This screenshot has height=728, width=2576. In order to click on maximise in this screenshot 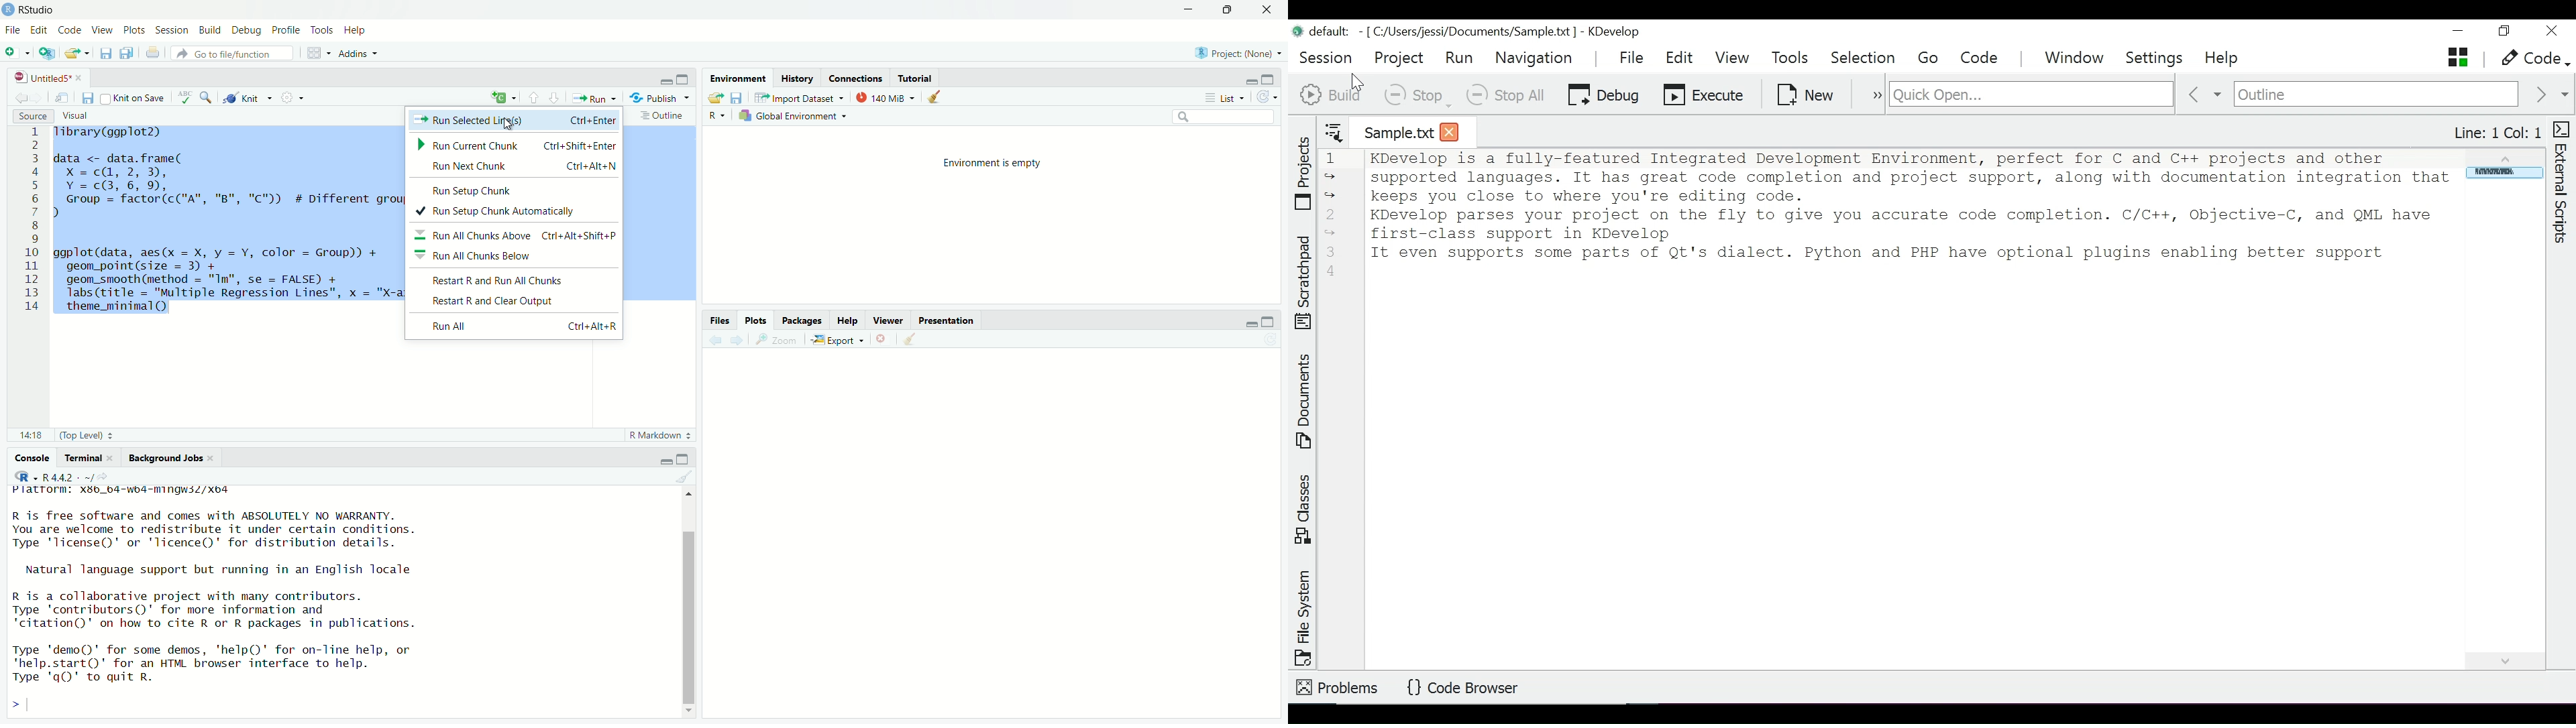, I will do `click(690, 457)`.